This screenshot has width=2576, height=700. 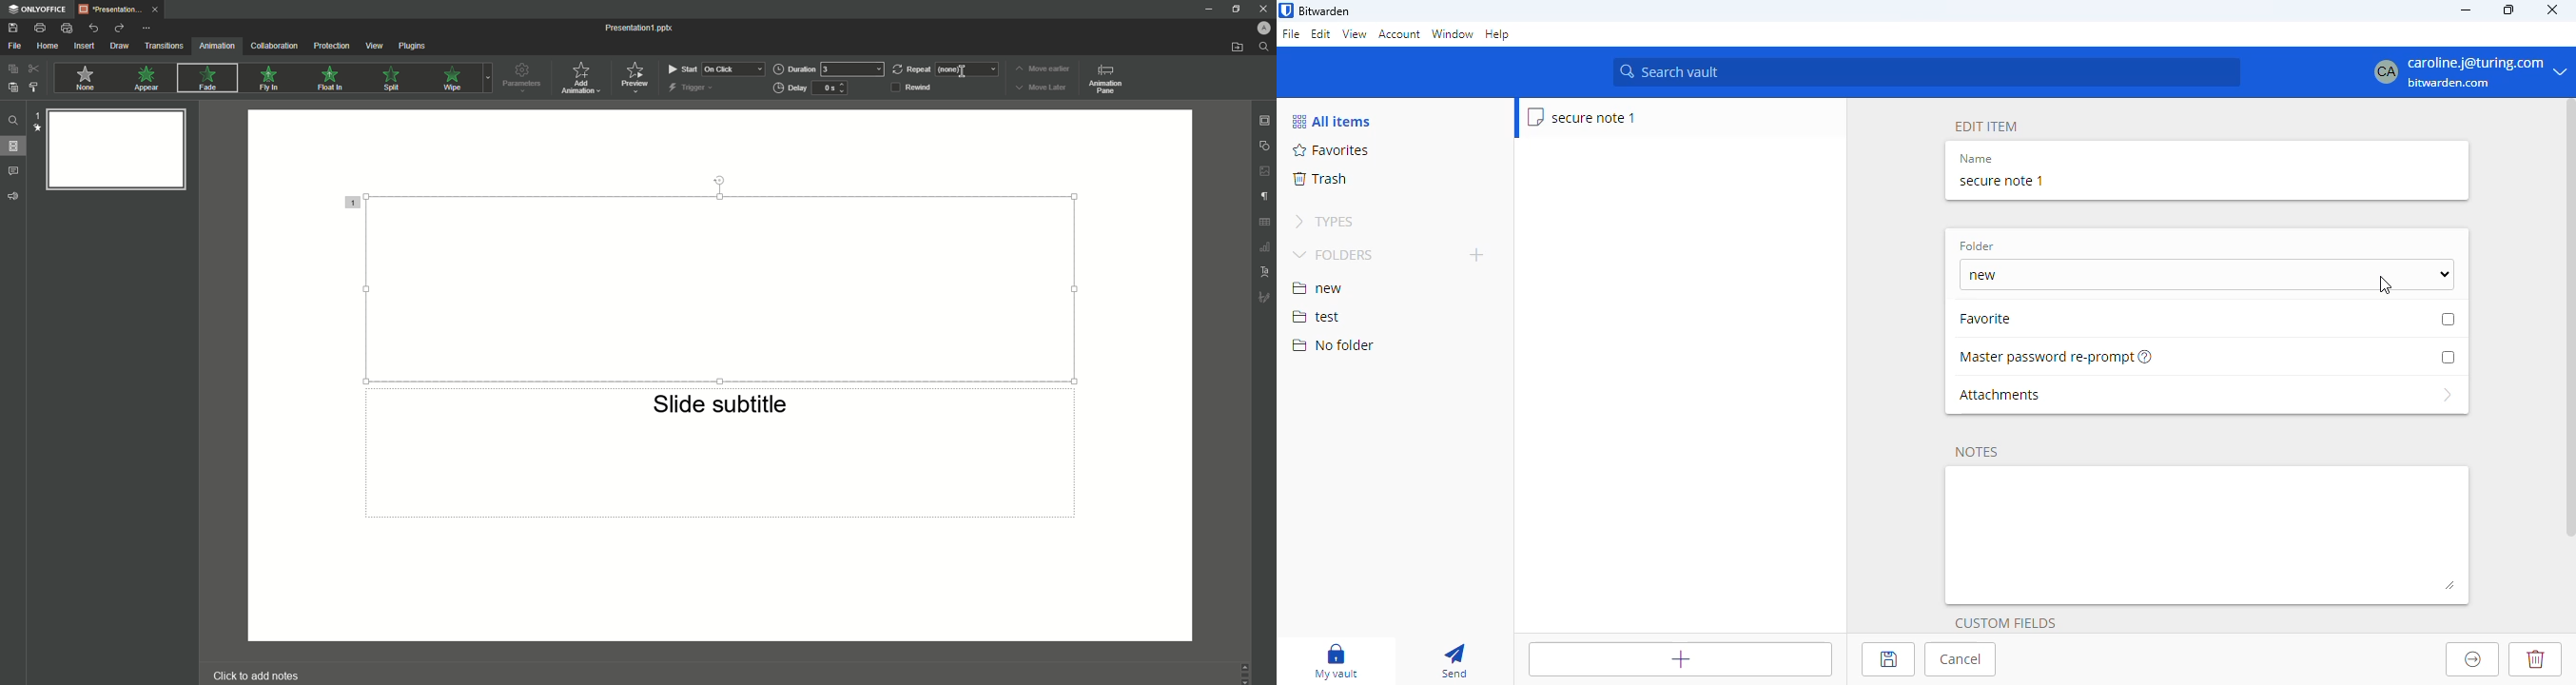 I want to click on Profile, so click(x=1263, y=28).